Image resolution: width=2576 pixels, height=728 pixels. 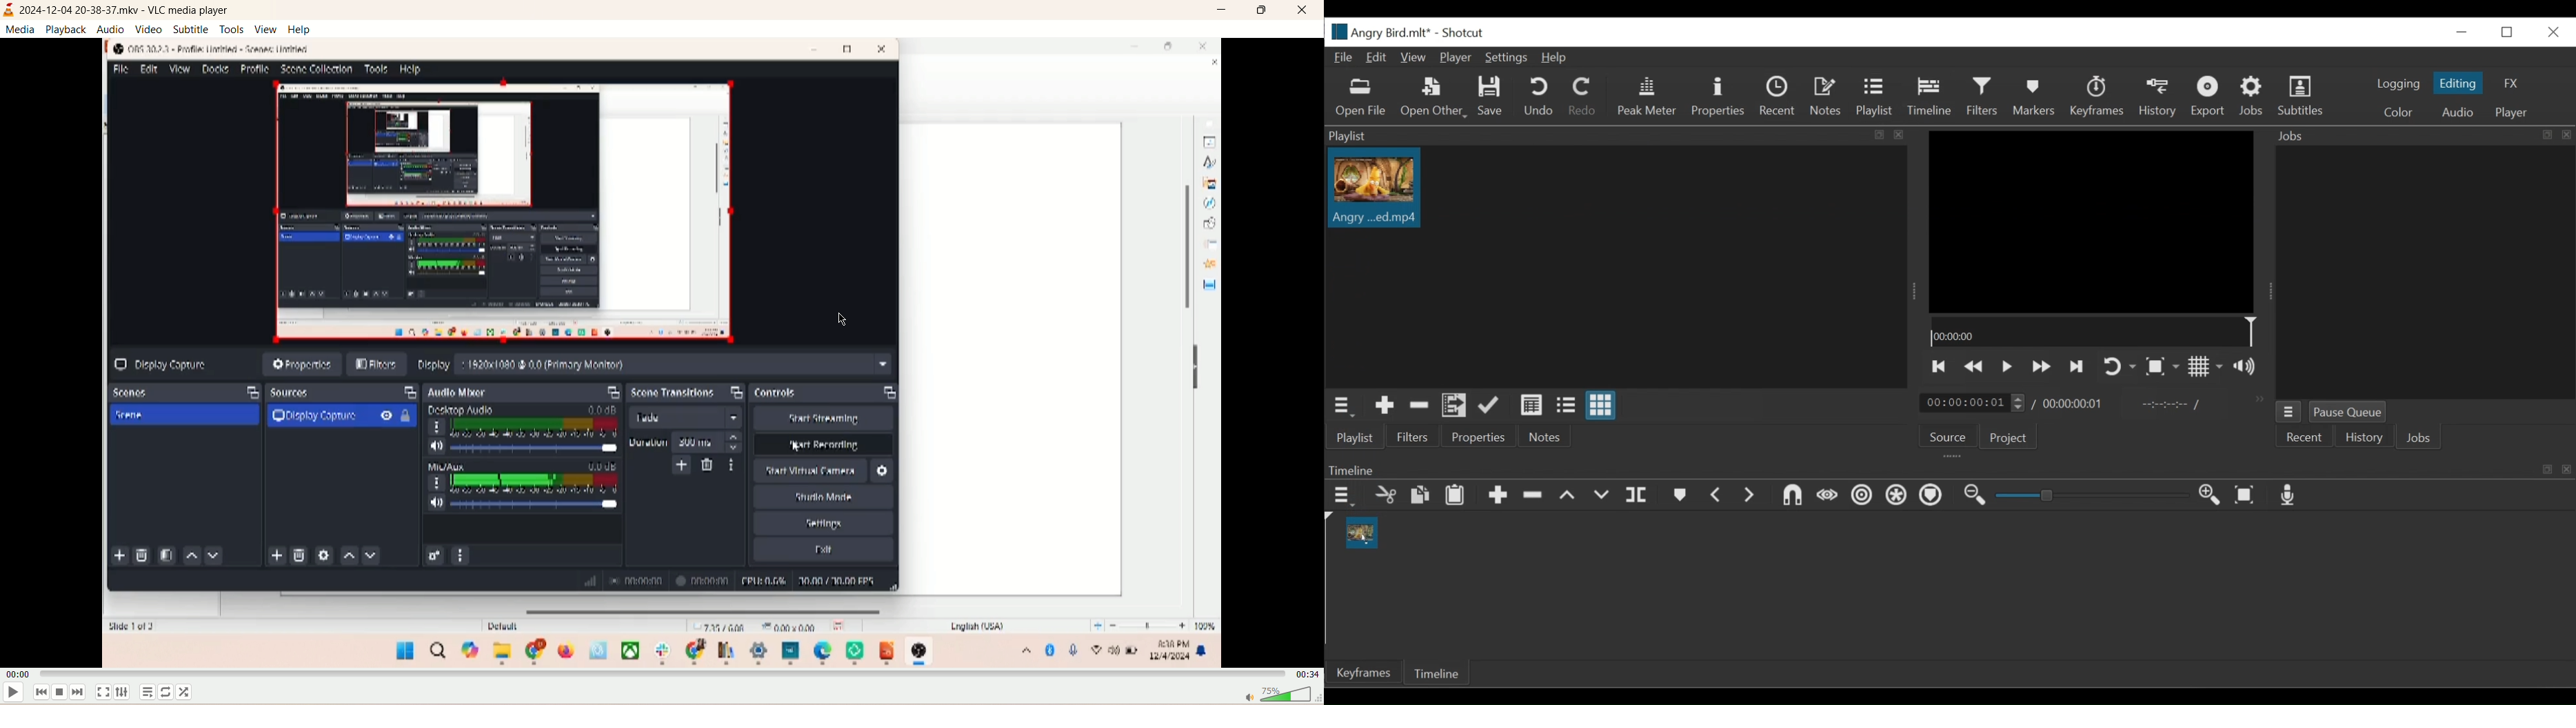 I want to click on Project, so click(x=2010, y=439).